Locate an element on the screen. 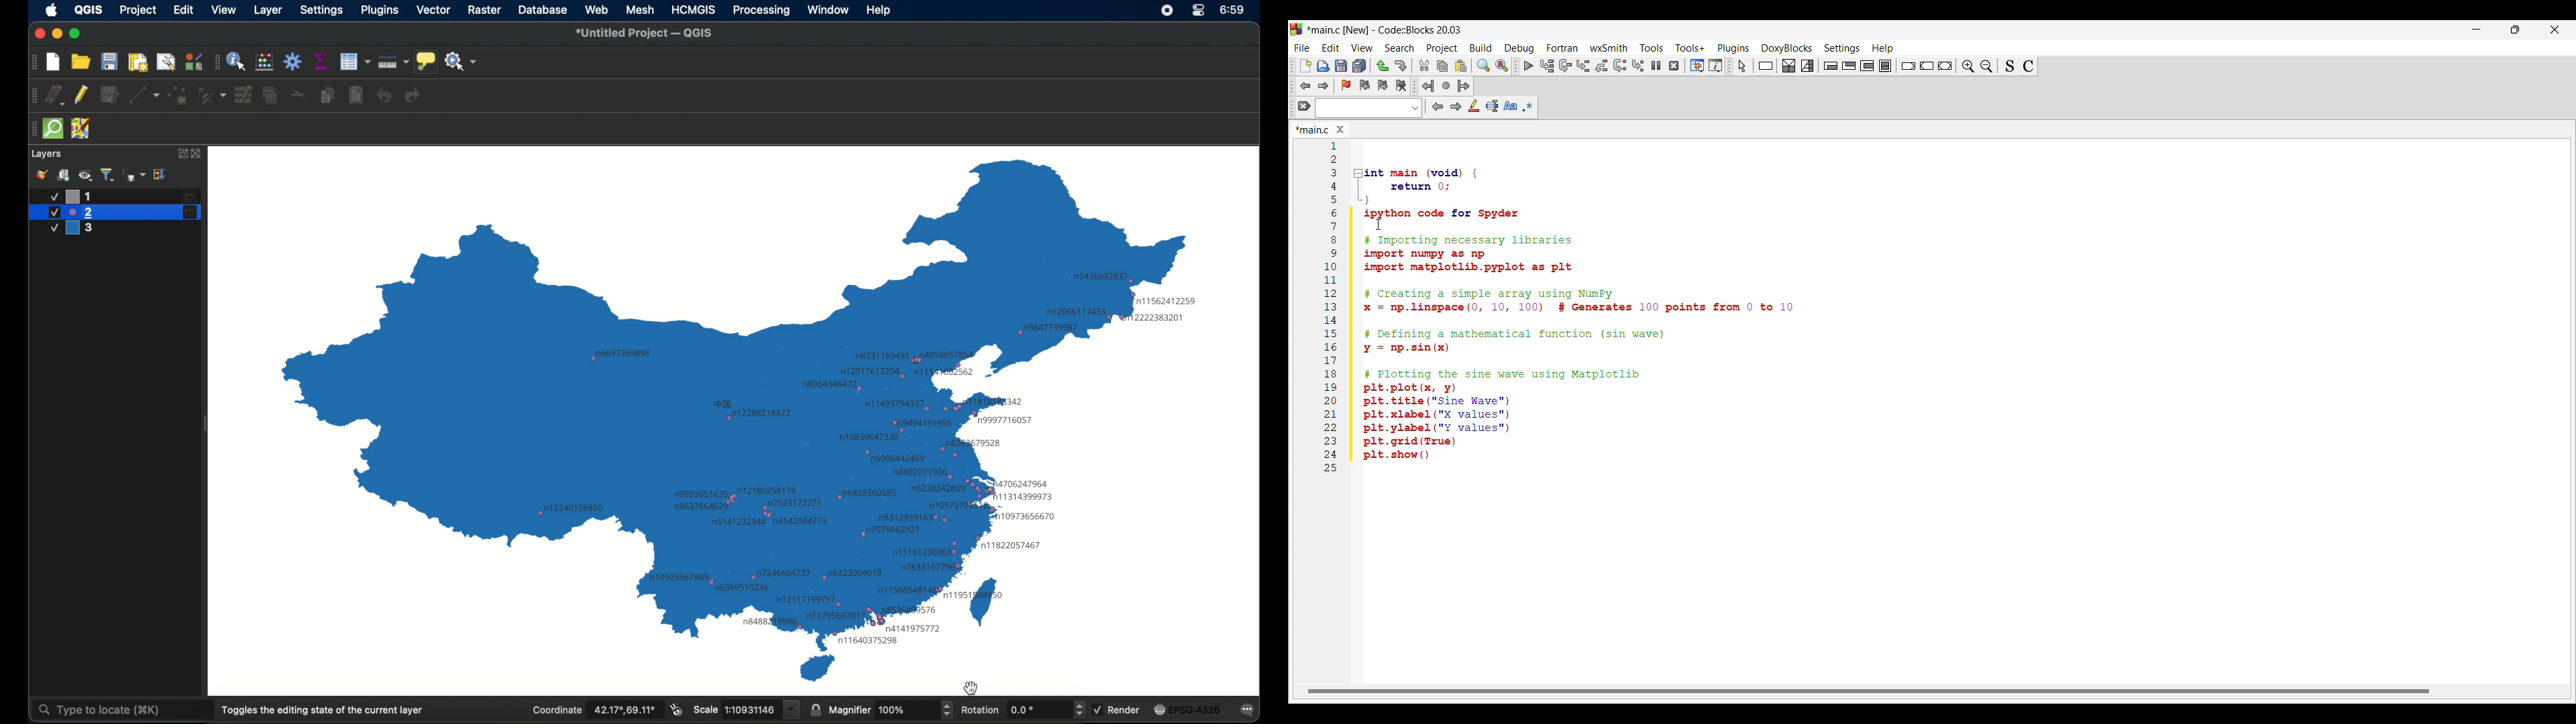 The height and width of the screenshot is (728, 2576). Toggle source is located at coordinates (2009, 66).